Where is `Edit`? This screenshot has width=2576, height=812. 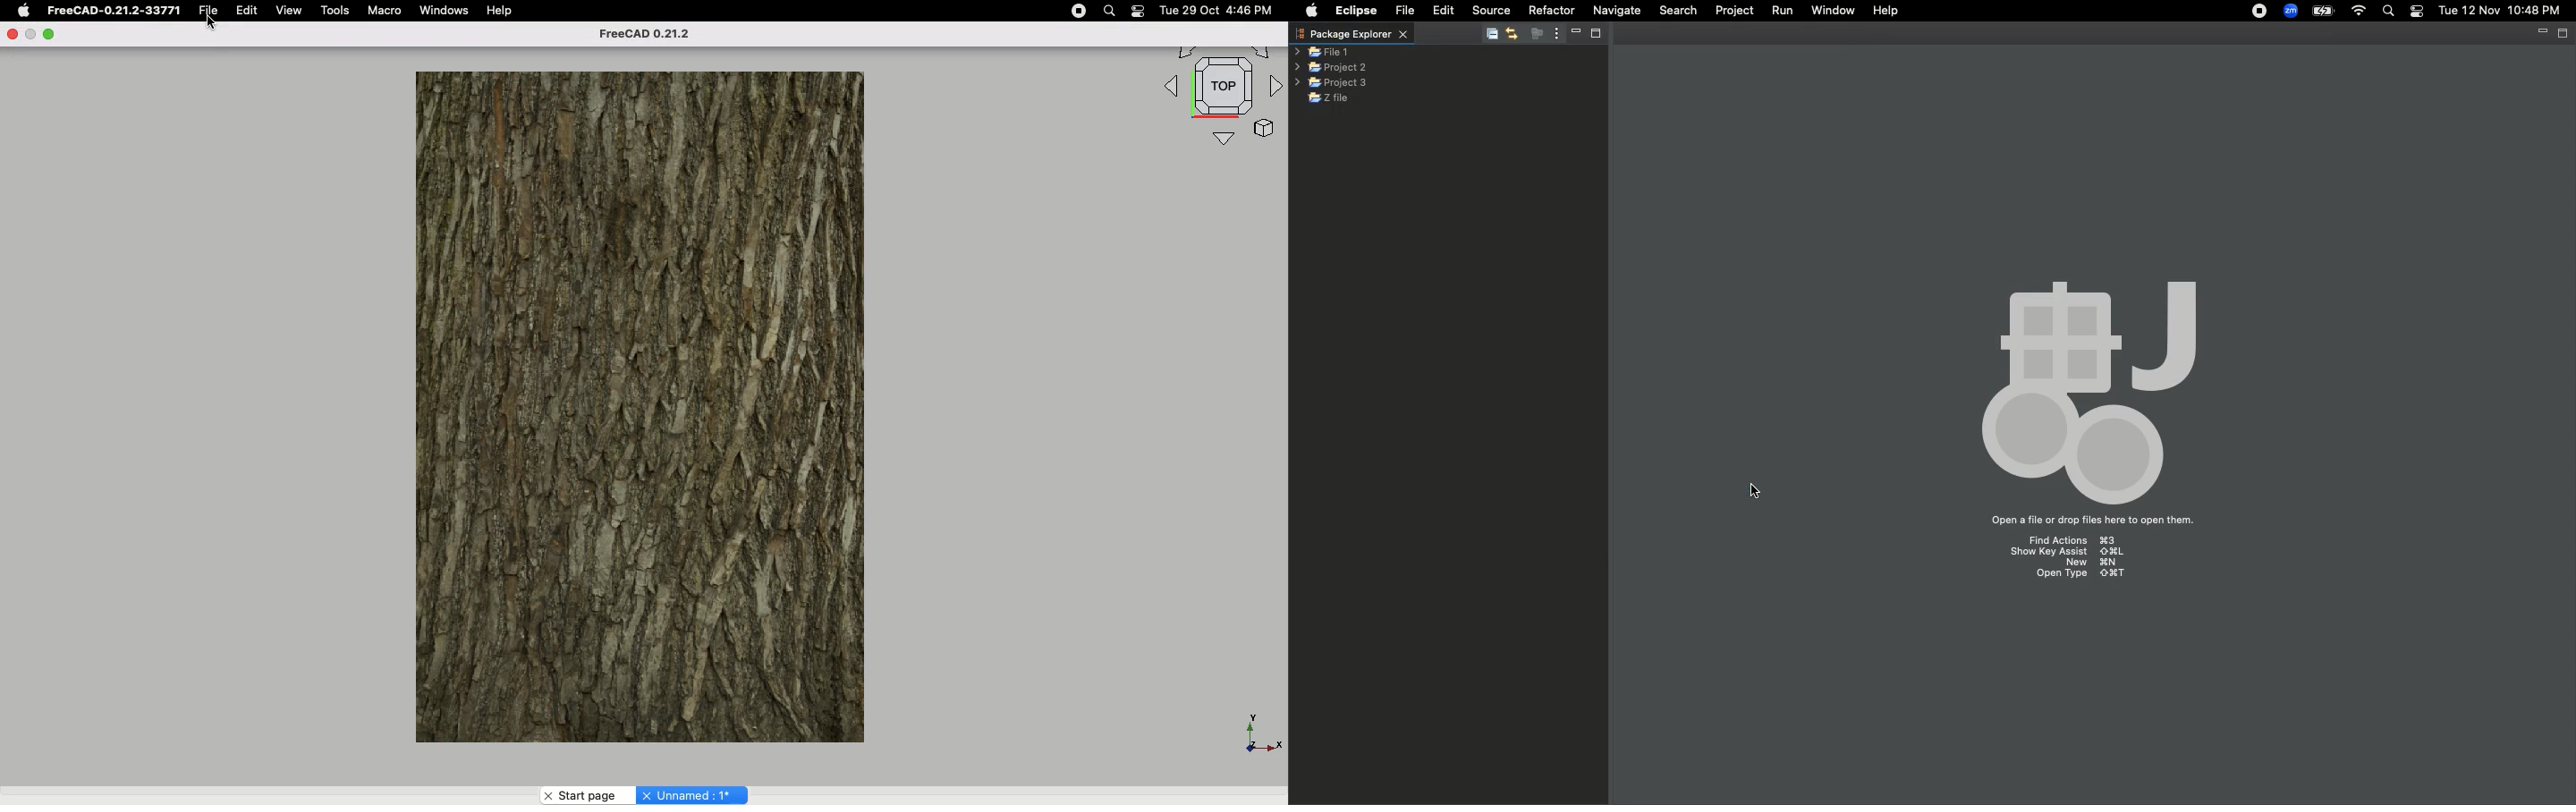 Edit is located at coordinates (249, 11).